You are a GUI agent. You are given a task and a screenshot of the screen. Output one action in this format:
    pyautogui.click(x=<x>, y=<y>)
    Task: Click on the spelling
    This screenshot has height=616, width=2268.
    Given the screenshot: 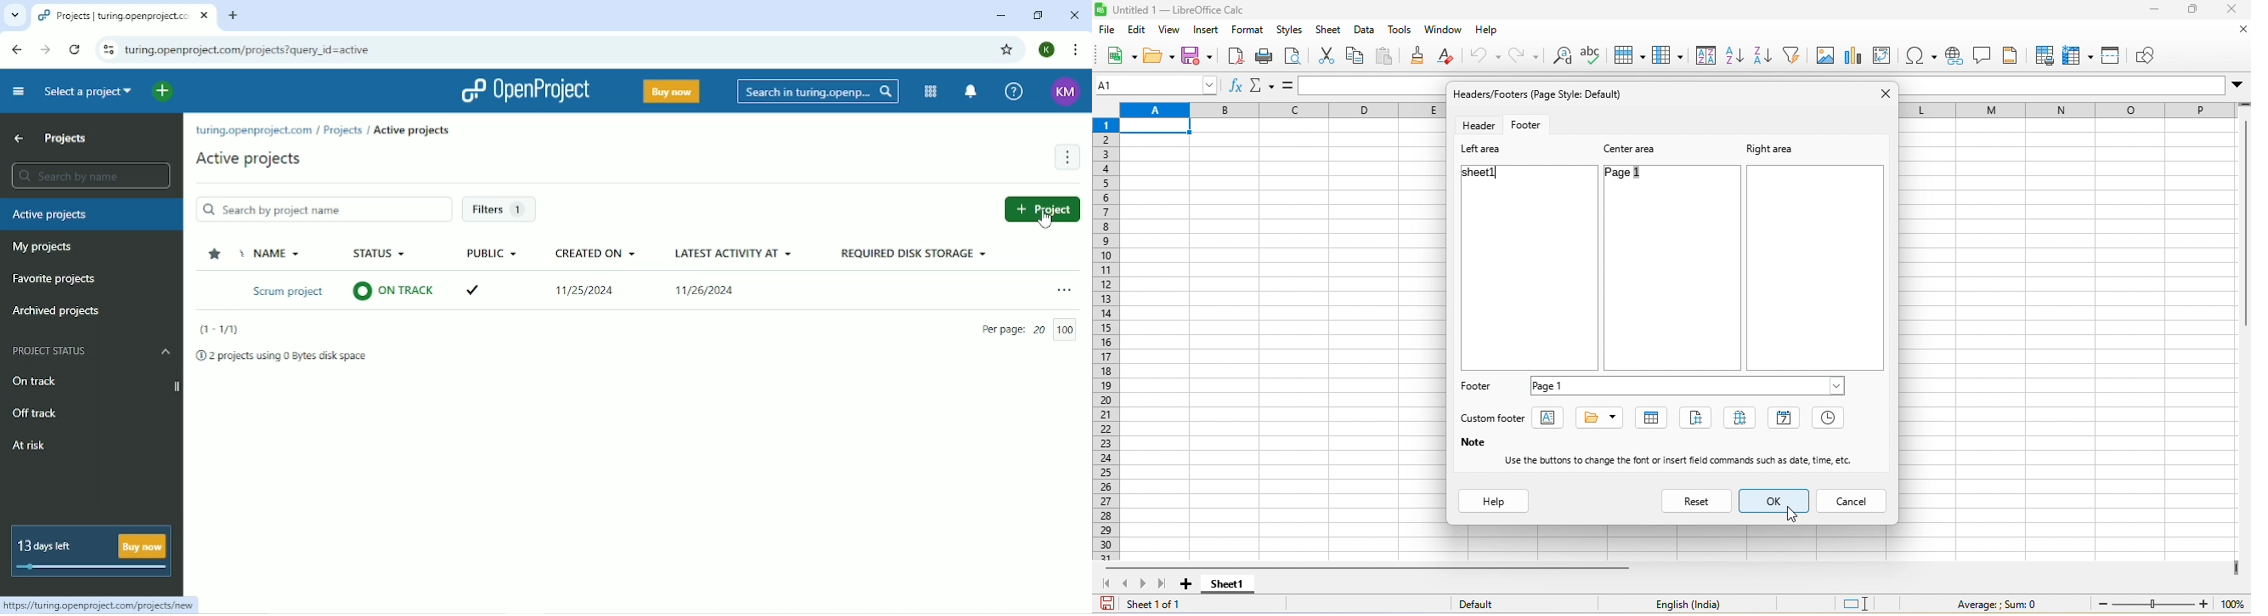 What is the action you would take?
    pyautogui.click(x=1594, y=54)
    